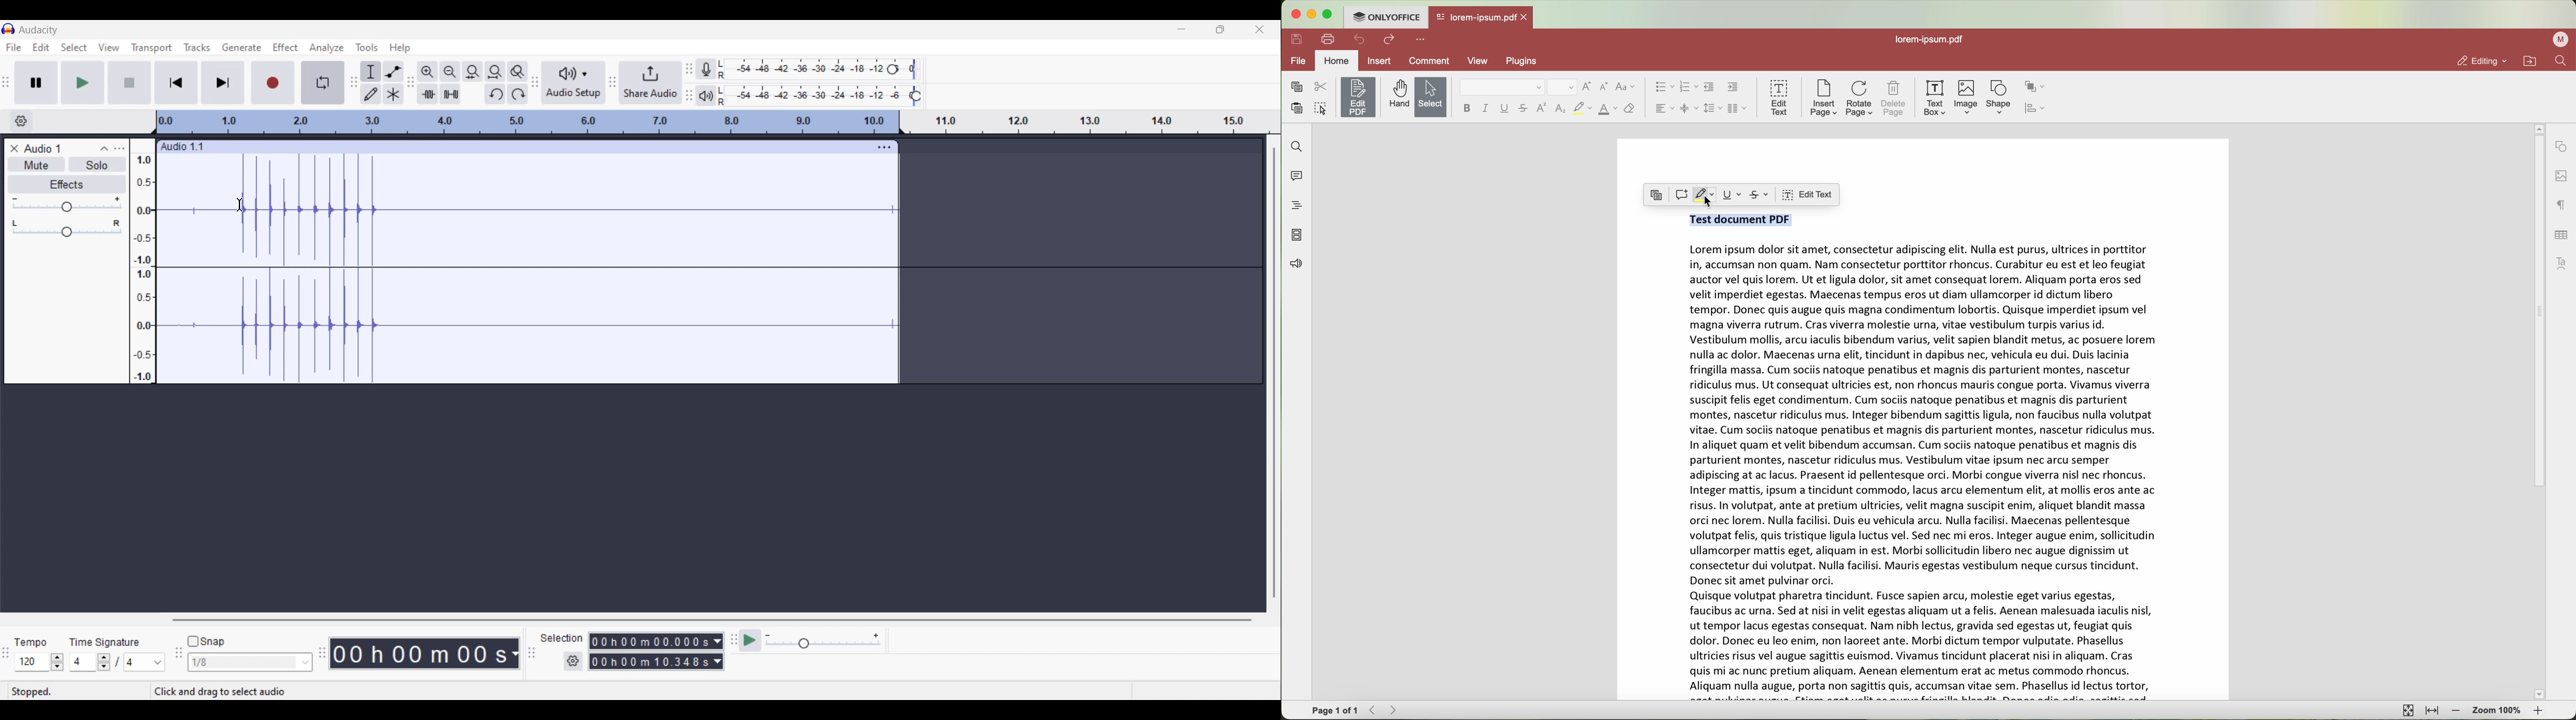 This screenshot has width=2576, height=728. I want to click on Share audio, so click(650, 83).